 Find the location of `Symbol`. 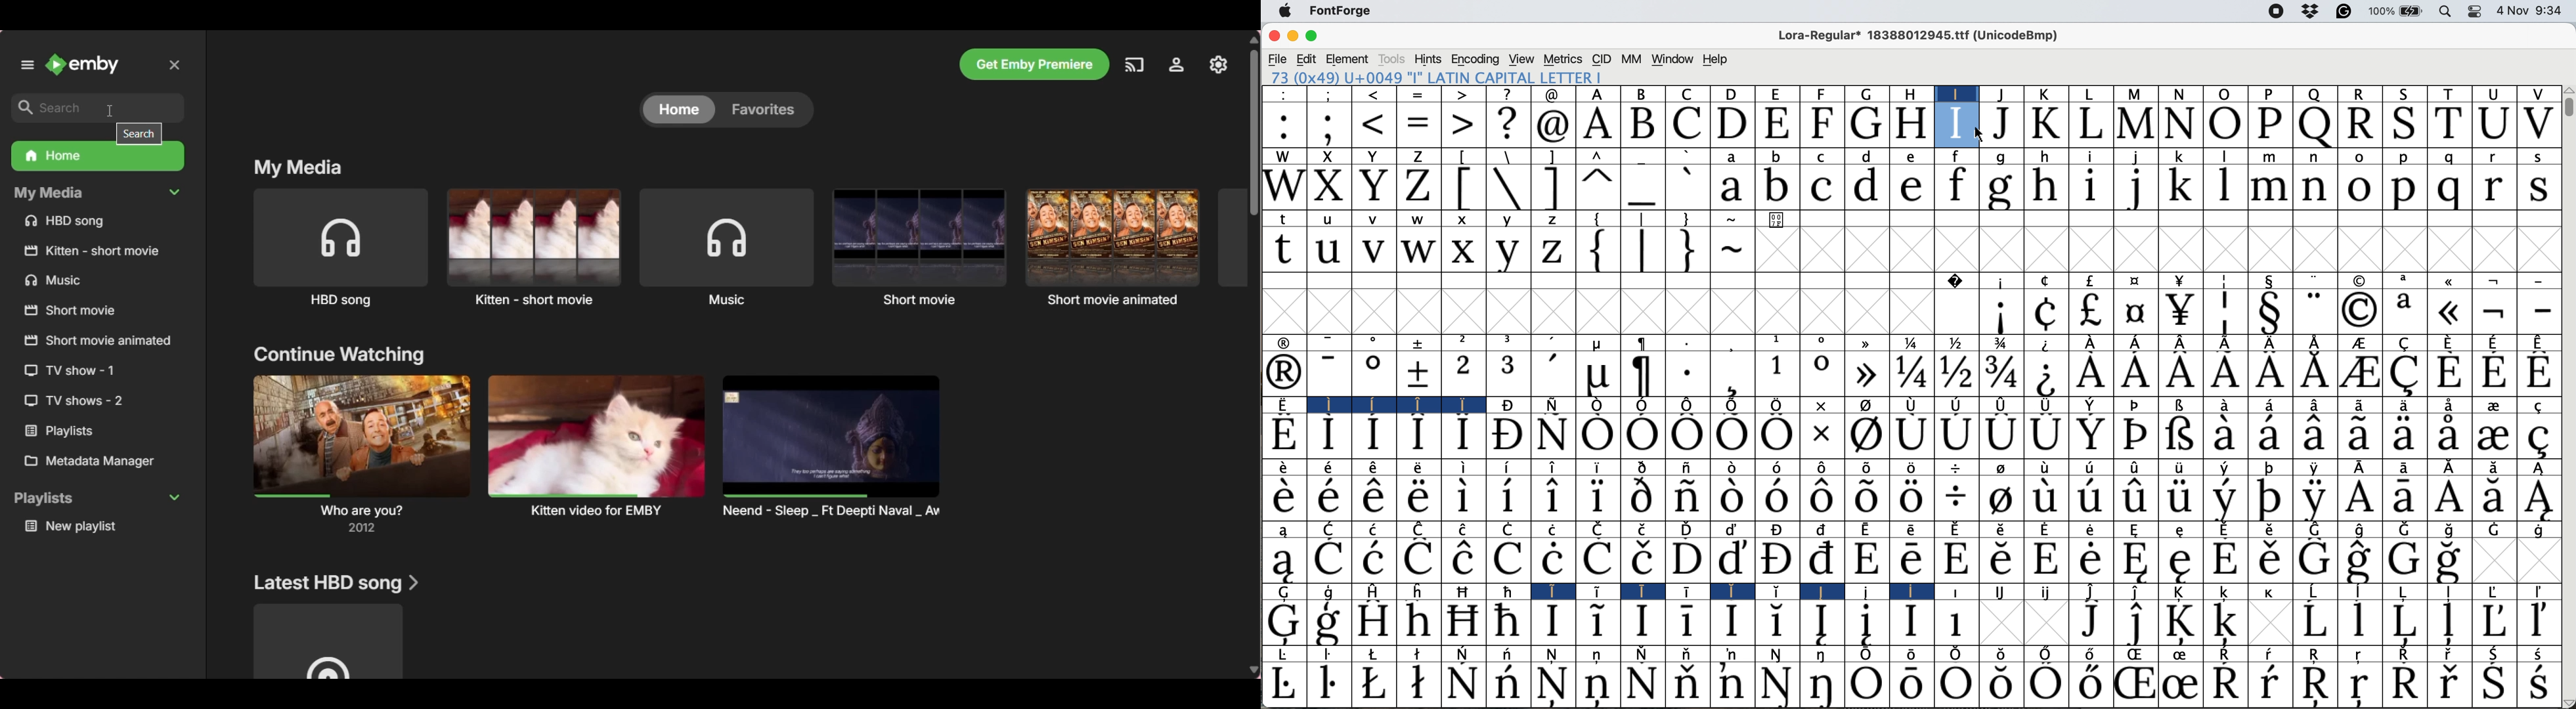

Symbol is located at coordinates (1374, 498).